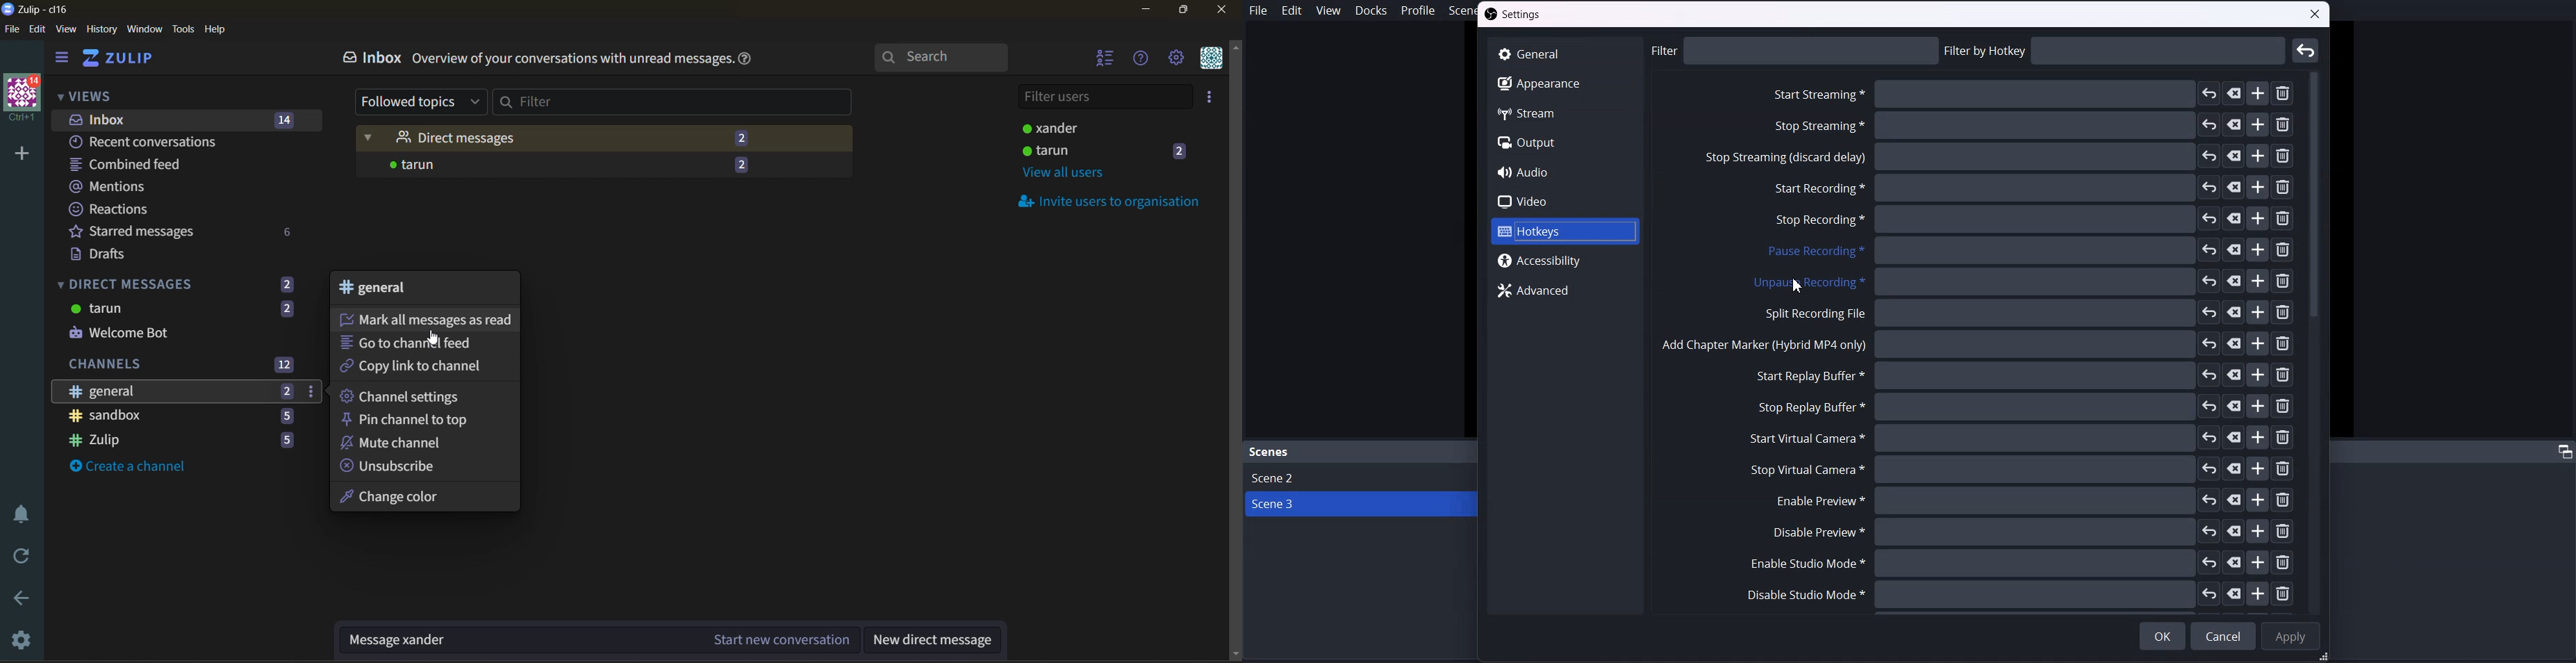 Image resolution: width=2576 pixels, height=672 pixels. What do you see at coordinates (38, 30) in the screenshot?
I see `edit` at bounding box center [38, 30].